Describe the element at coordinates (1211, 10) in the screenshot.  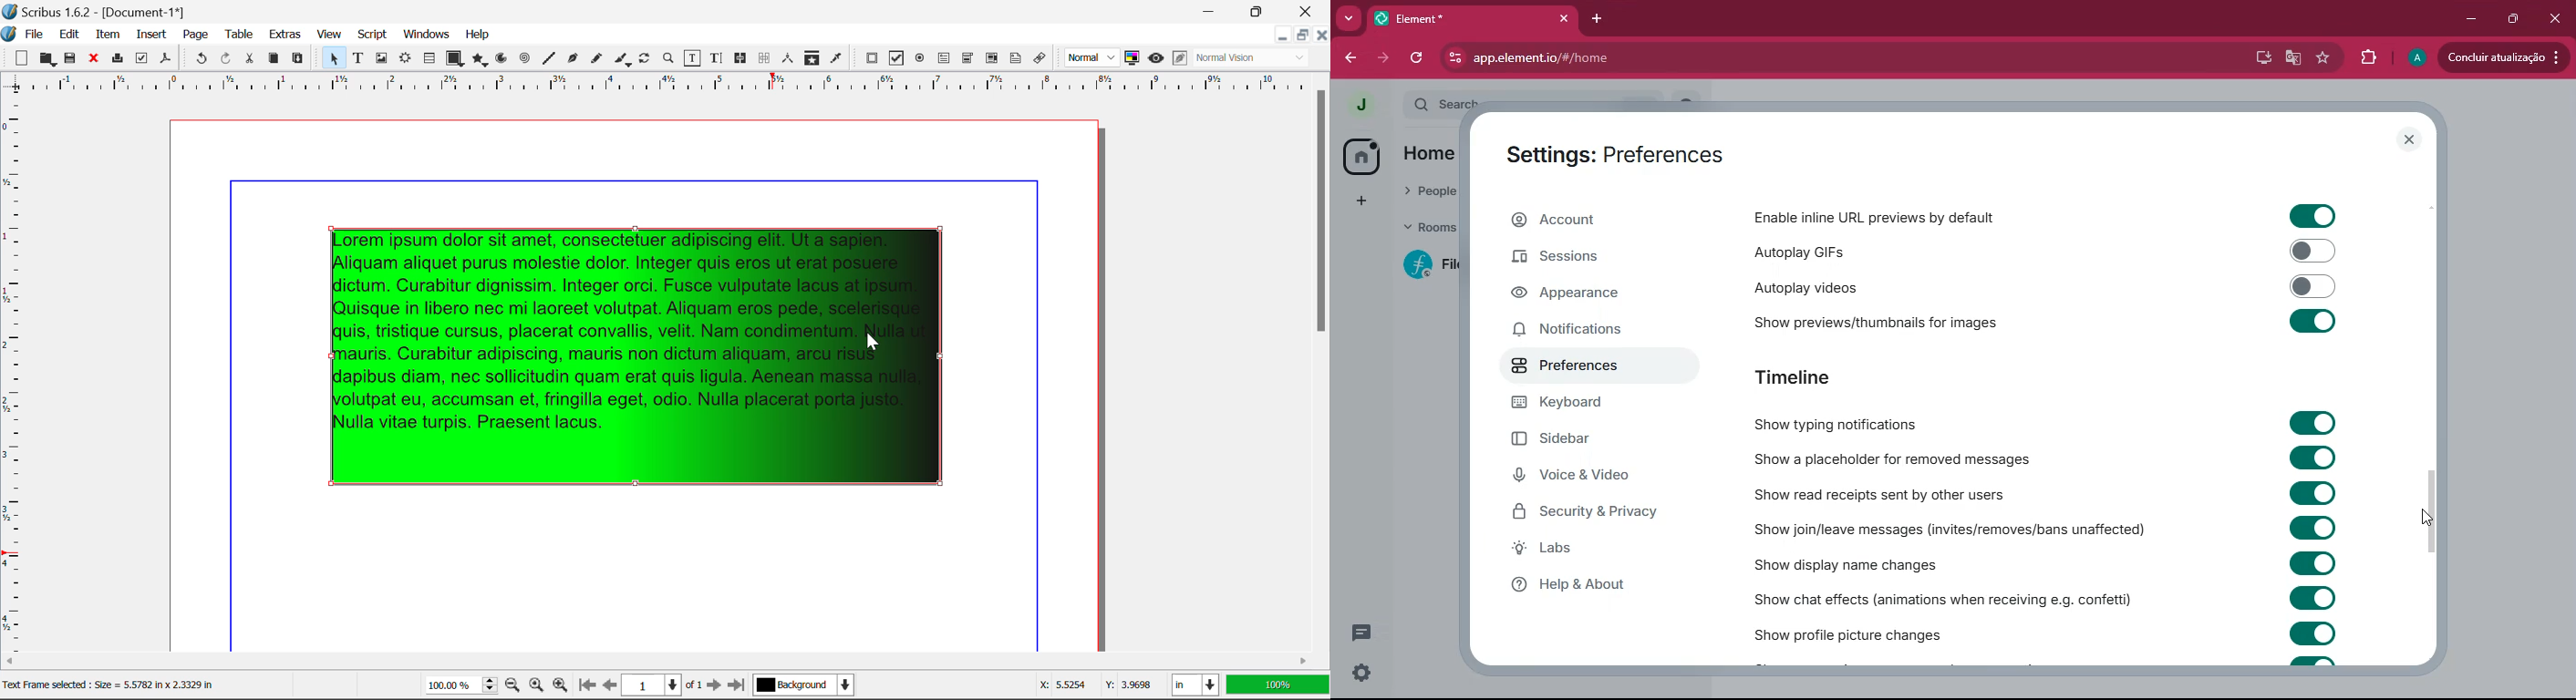
I see `Restore Down` at that location.